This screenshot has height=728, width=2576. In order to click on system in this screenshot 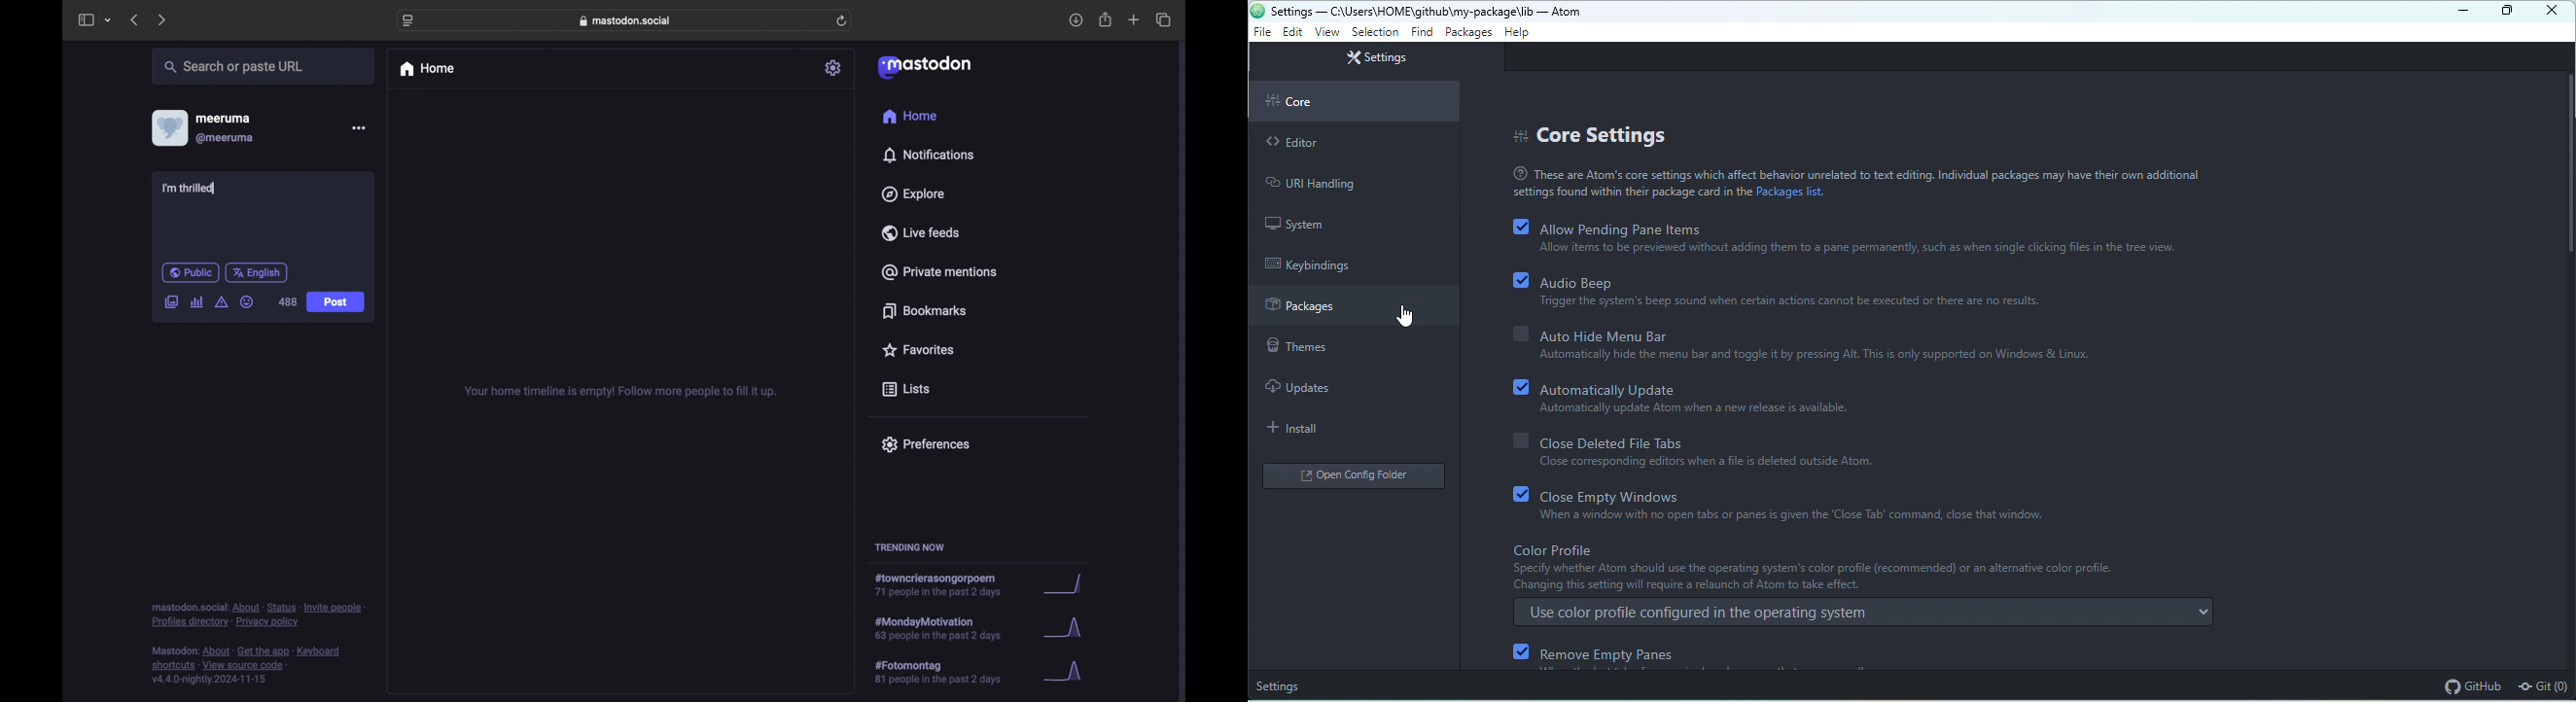, I will do `click(1308, 225)`.